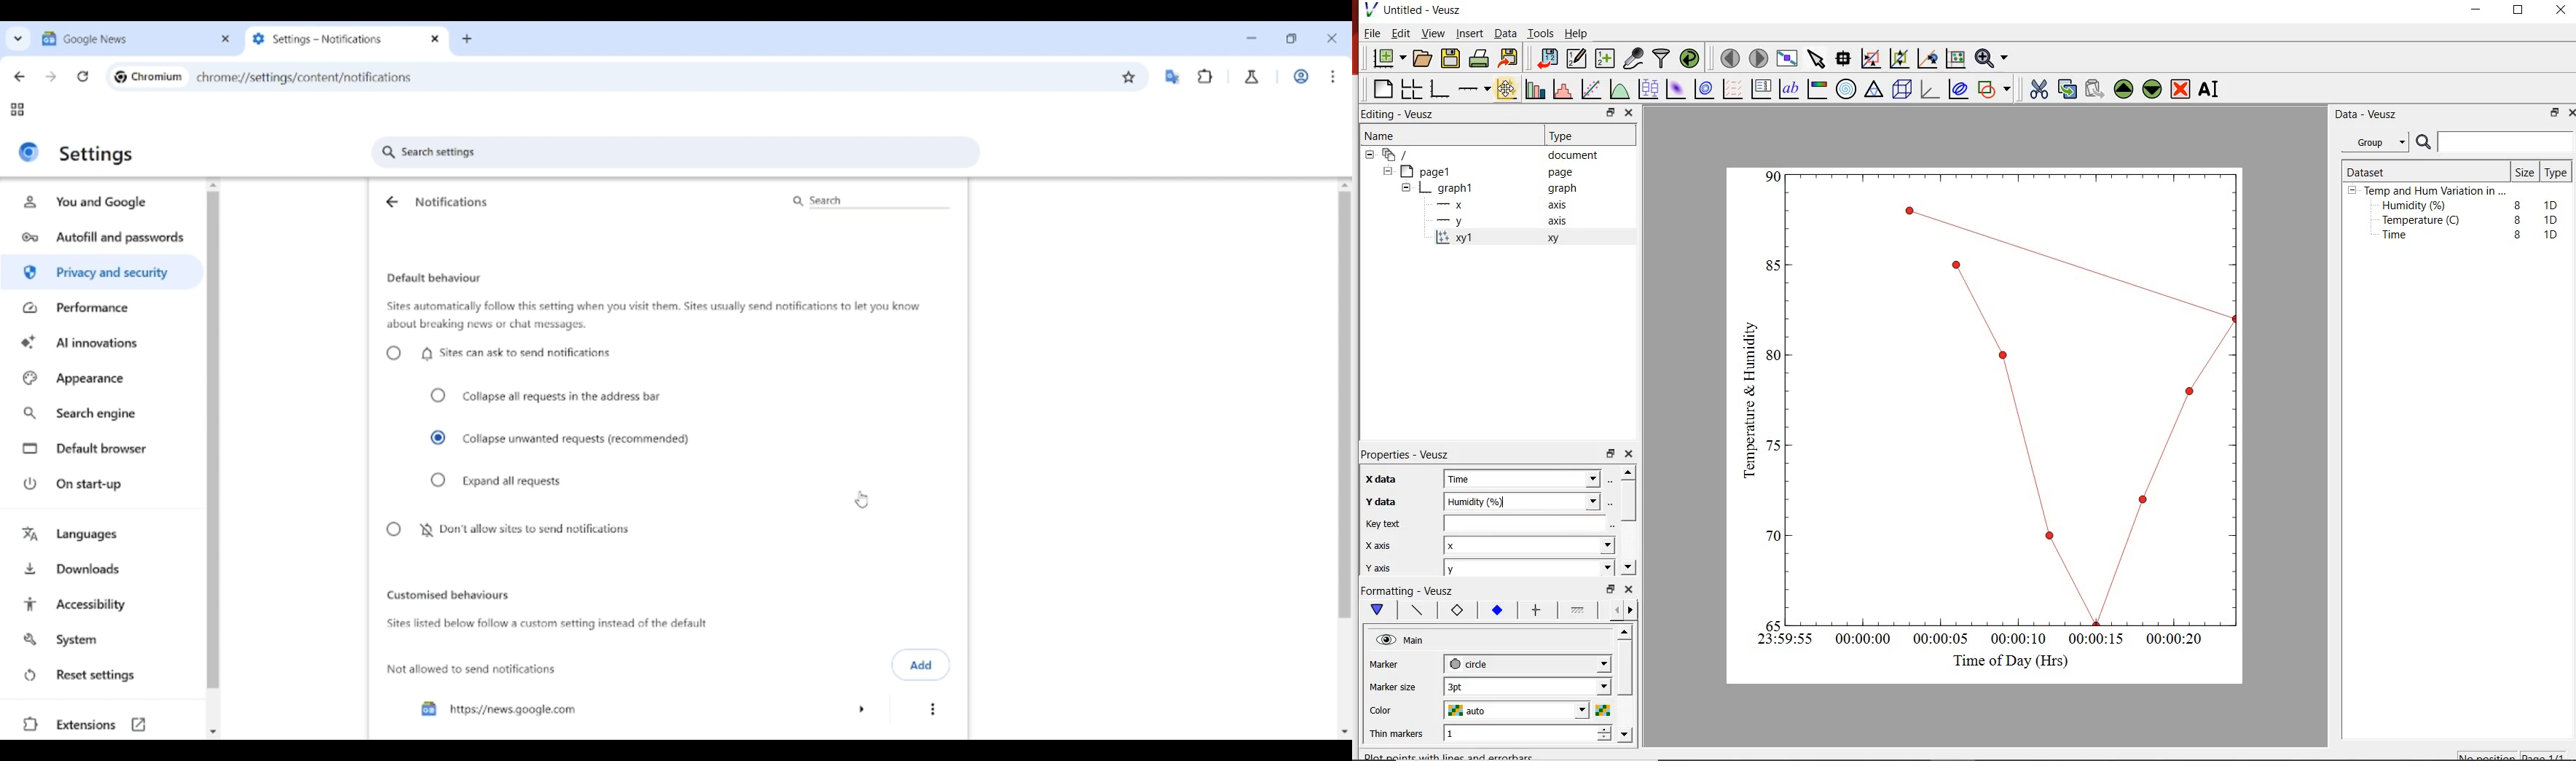 The image size is (2576, 784). Describe the element at coordinates (1472, 685) in the screenshot. I see `3pt` at that location.